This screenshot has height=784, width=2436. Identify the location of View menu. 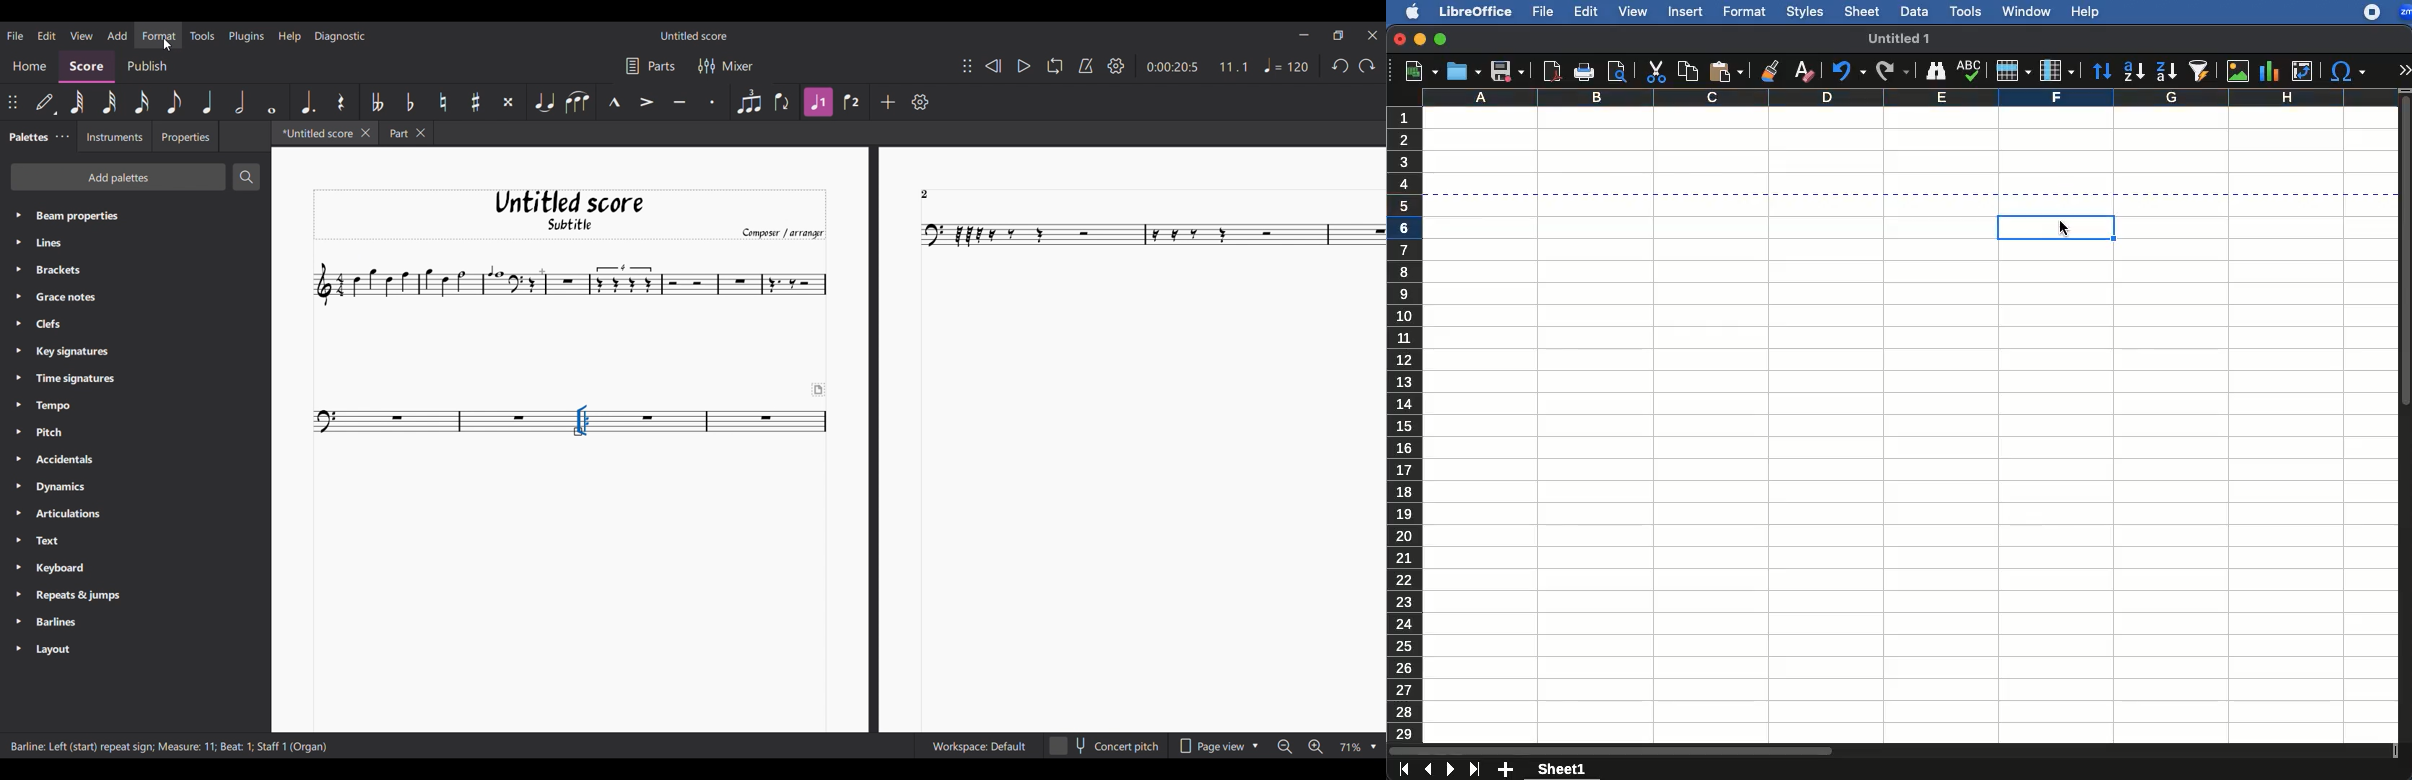
(82, 36).